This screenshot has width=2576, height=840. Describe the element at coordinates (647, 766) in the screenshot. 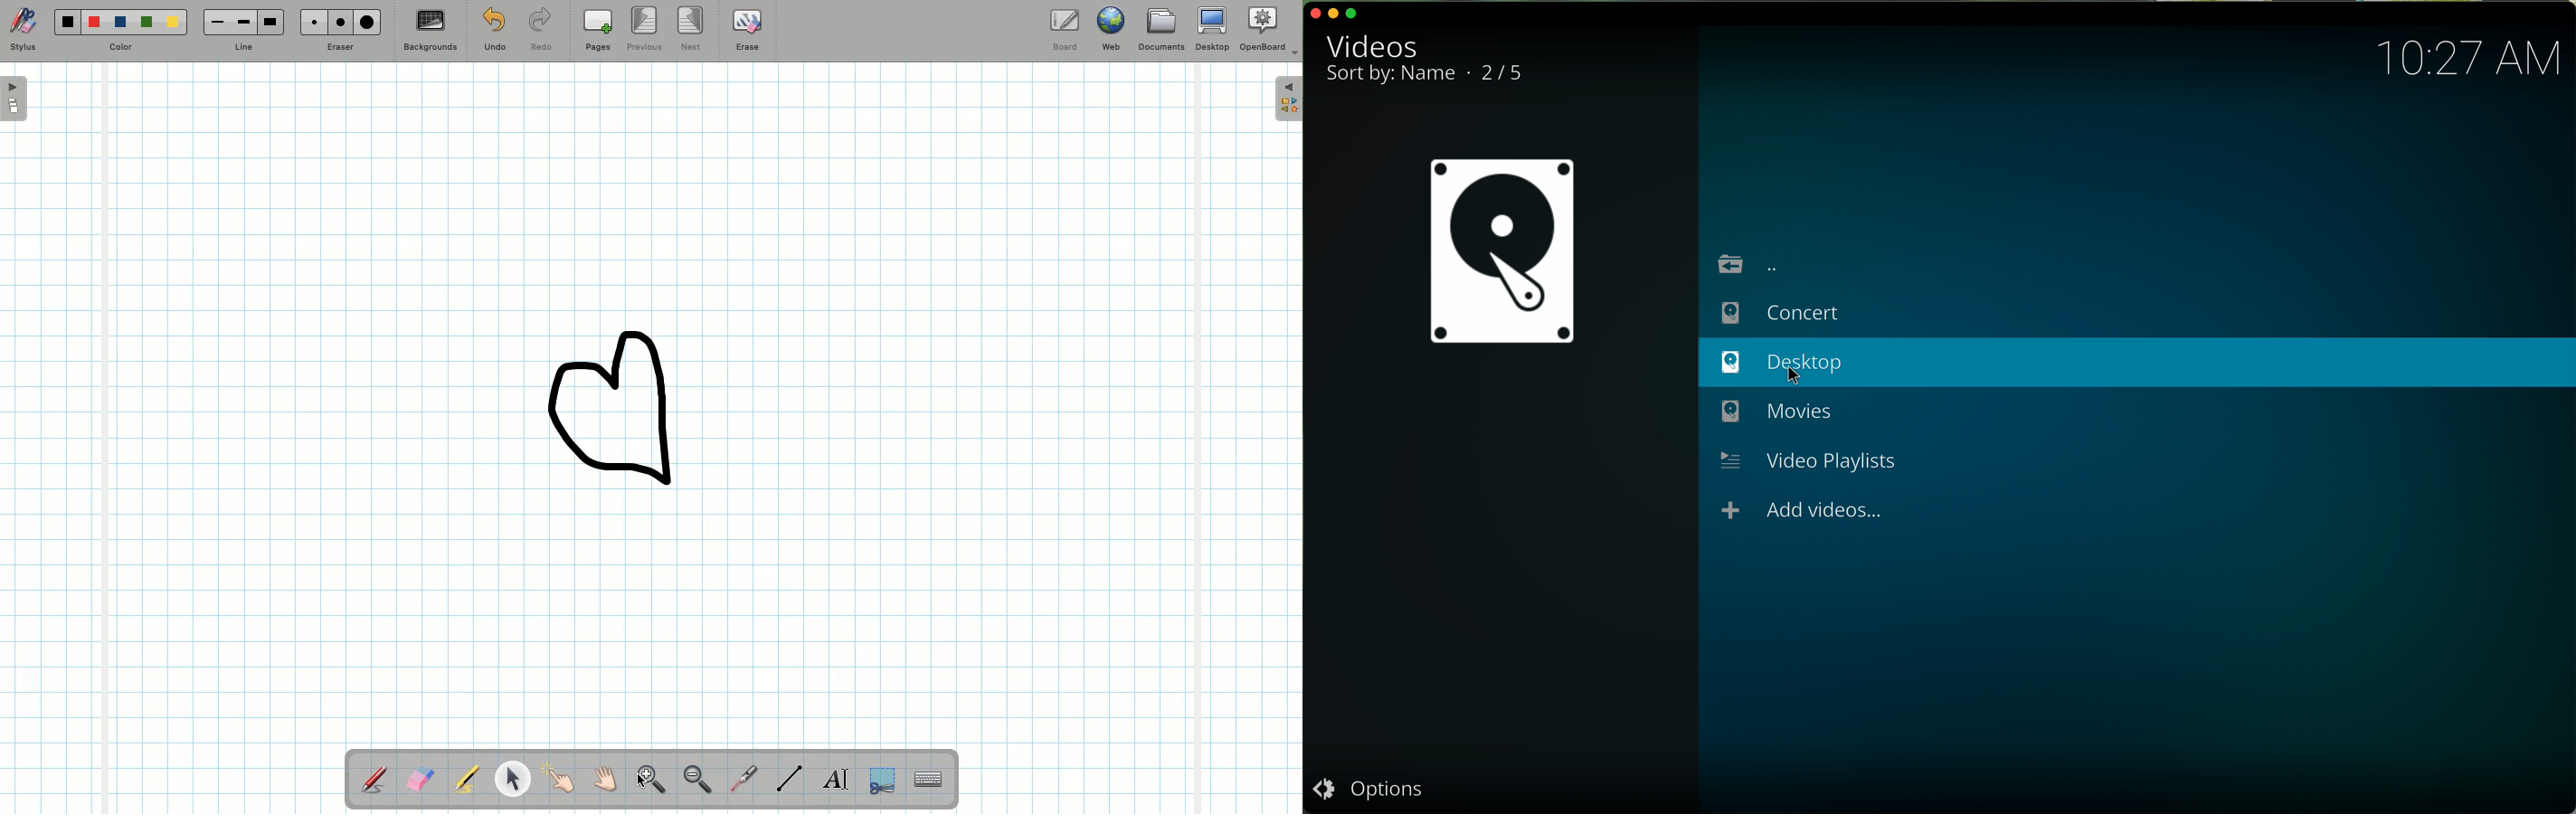

I see `Pointer` at that location.